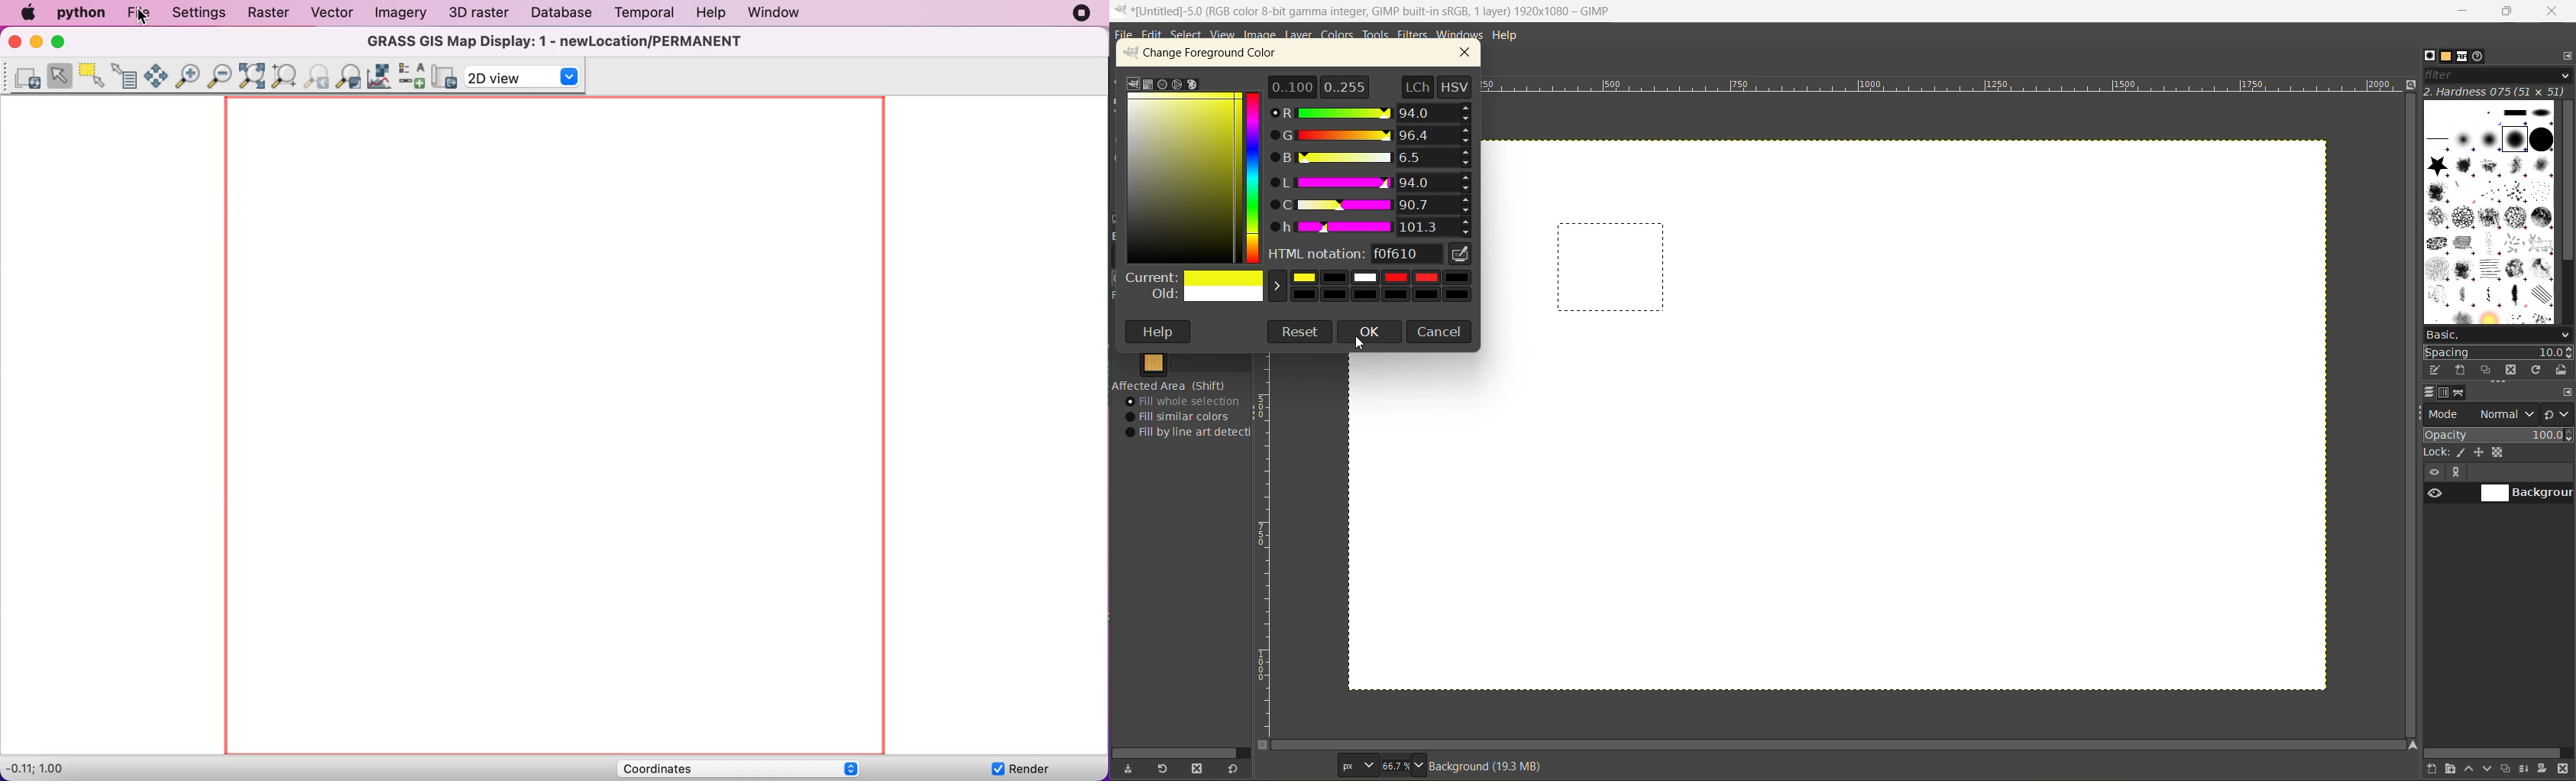 The image size is (2576, 784). Describe the element at coordinates (2461, 473) in the screenshot. I see `more` at that location.